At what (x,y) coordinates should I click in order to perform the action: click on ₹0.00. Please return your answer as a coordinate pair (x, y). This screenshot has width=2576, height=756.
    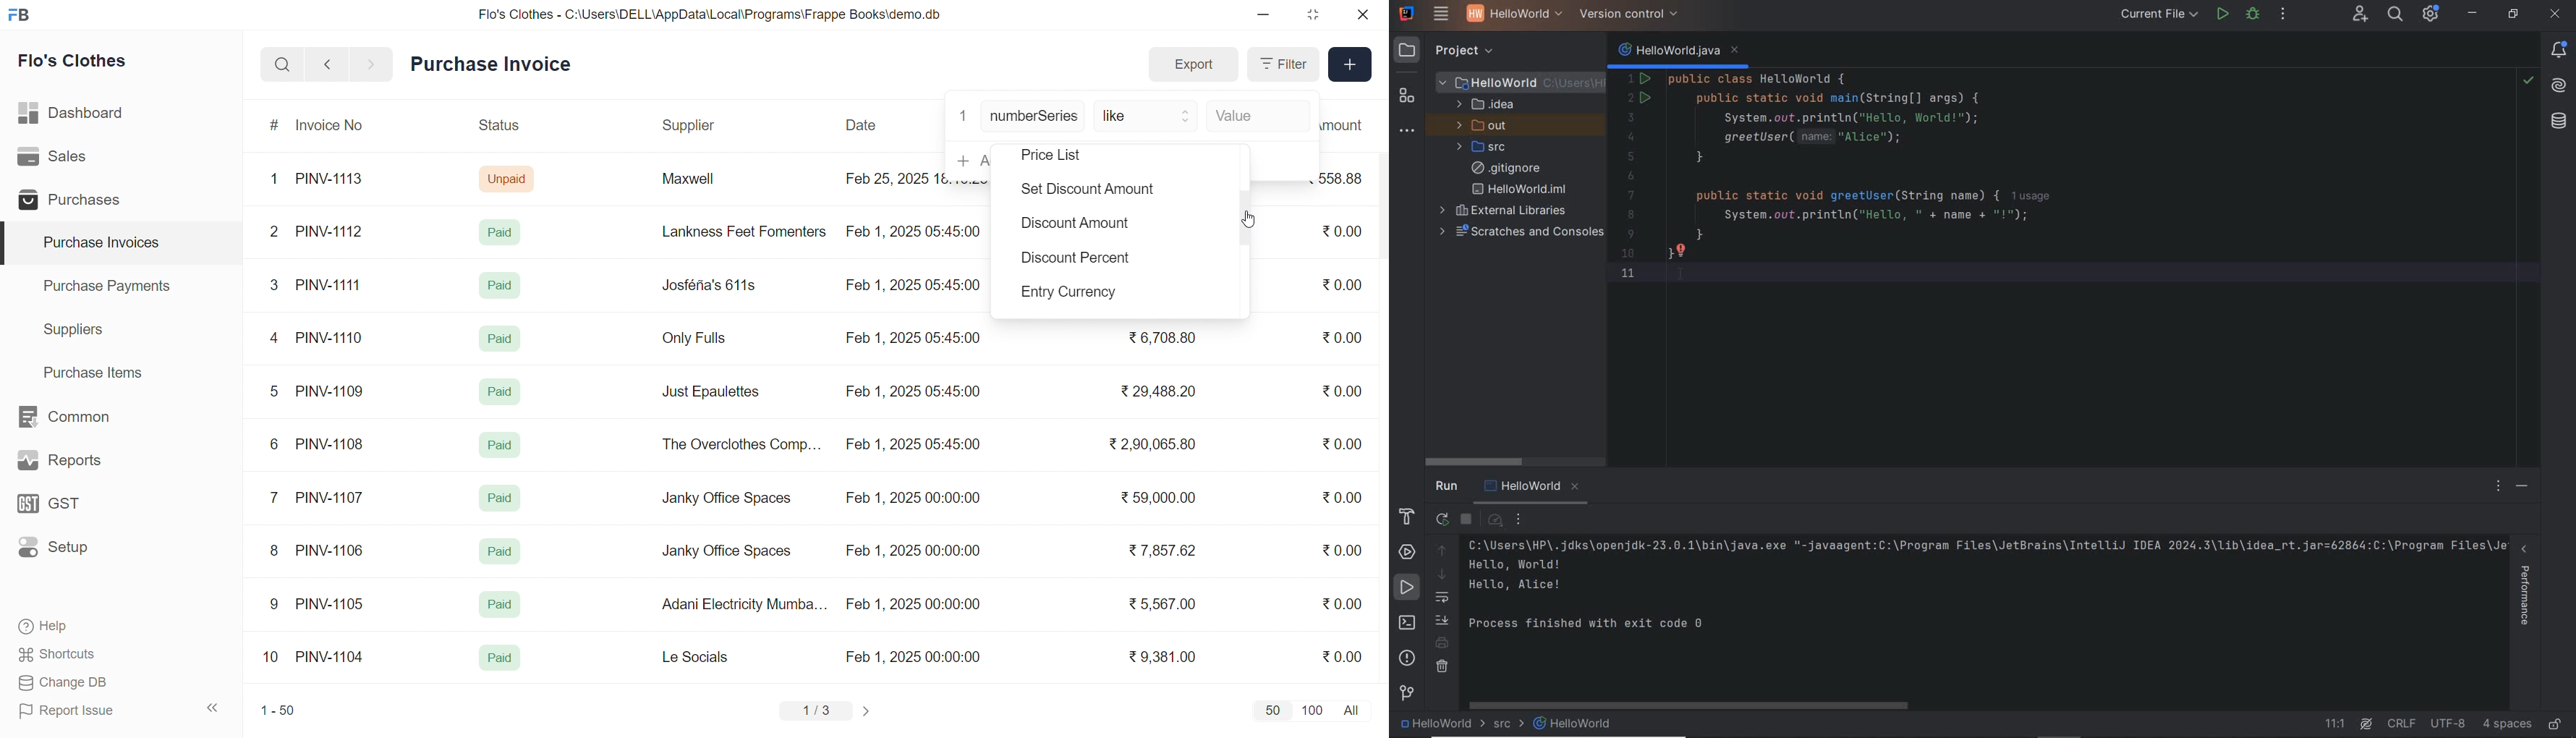
    Looking at the image, I should click on (1346, 496).